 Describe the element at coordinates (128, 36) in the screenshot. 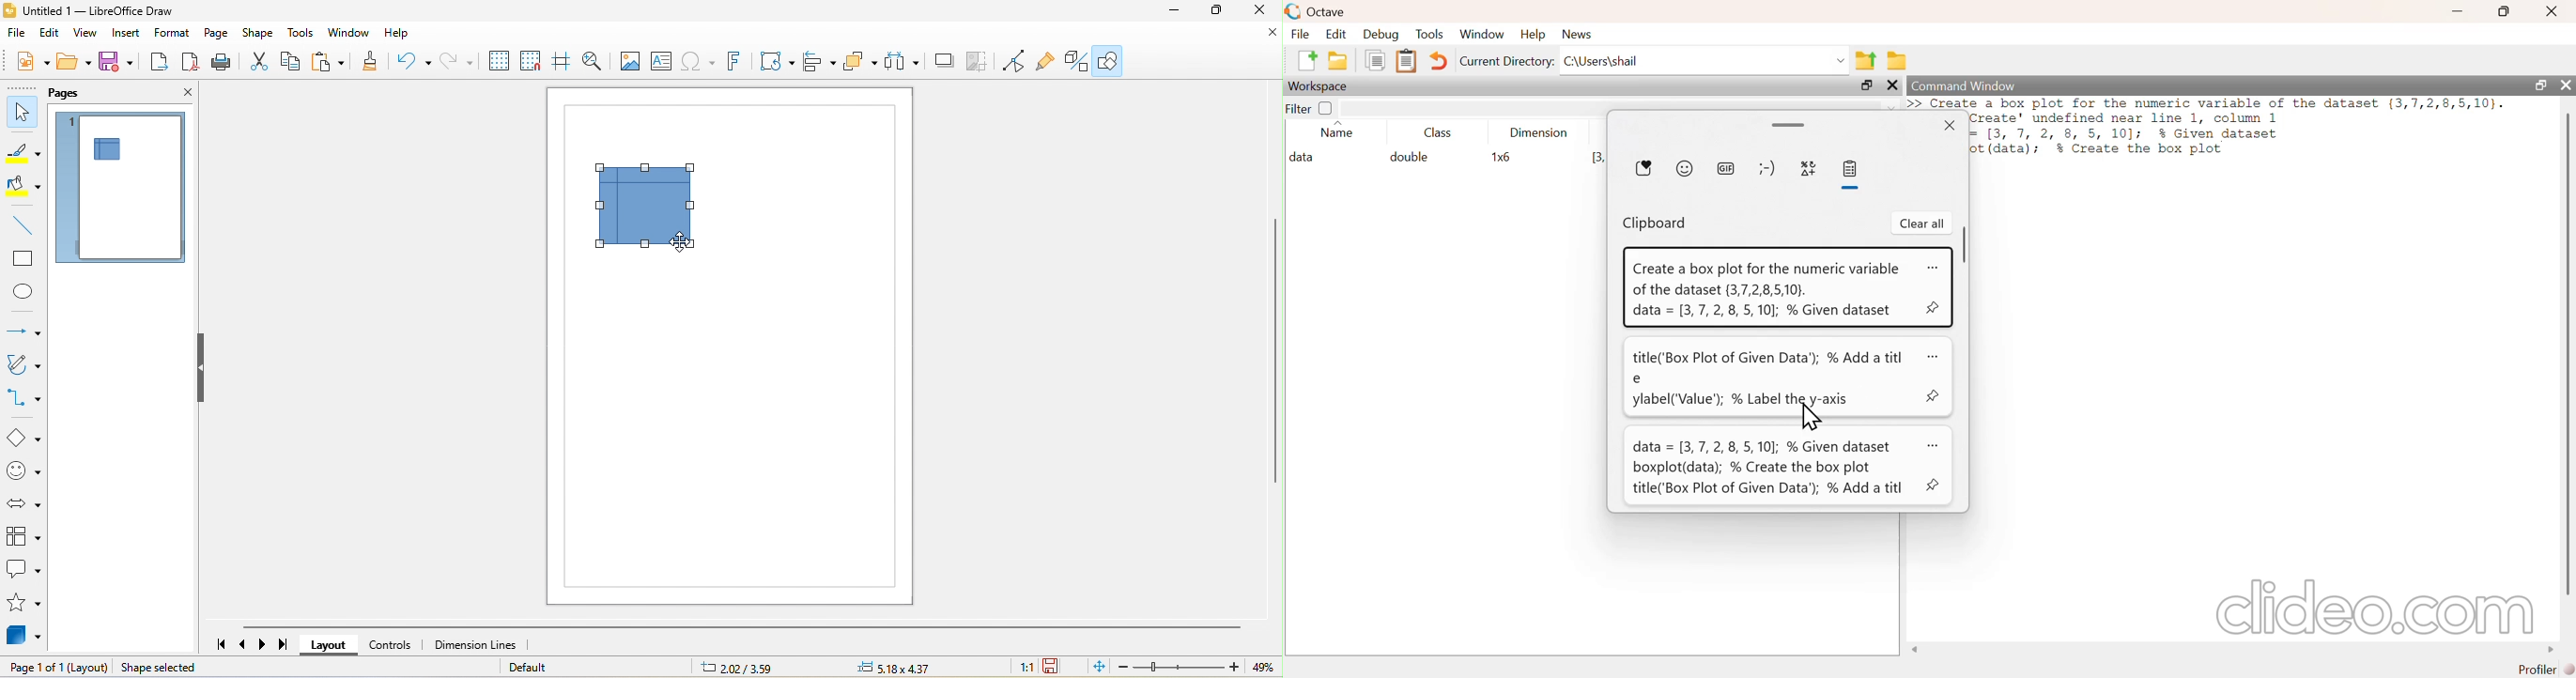

I see `insert` at that location.